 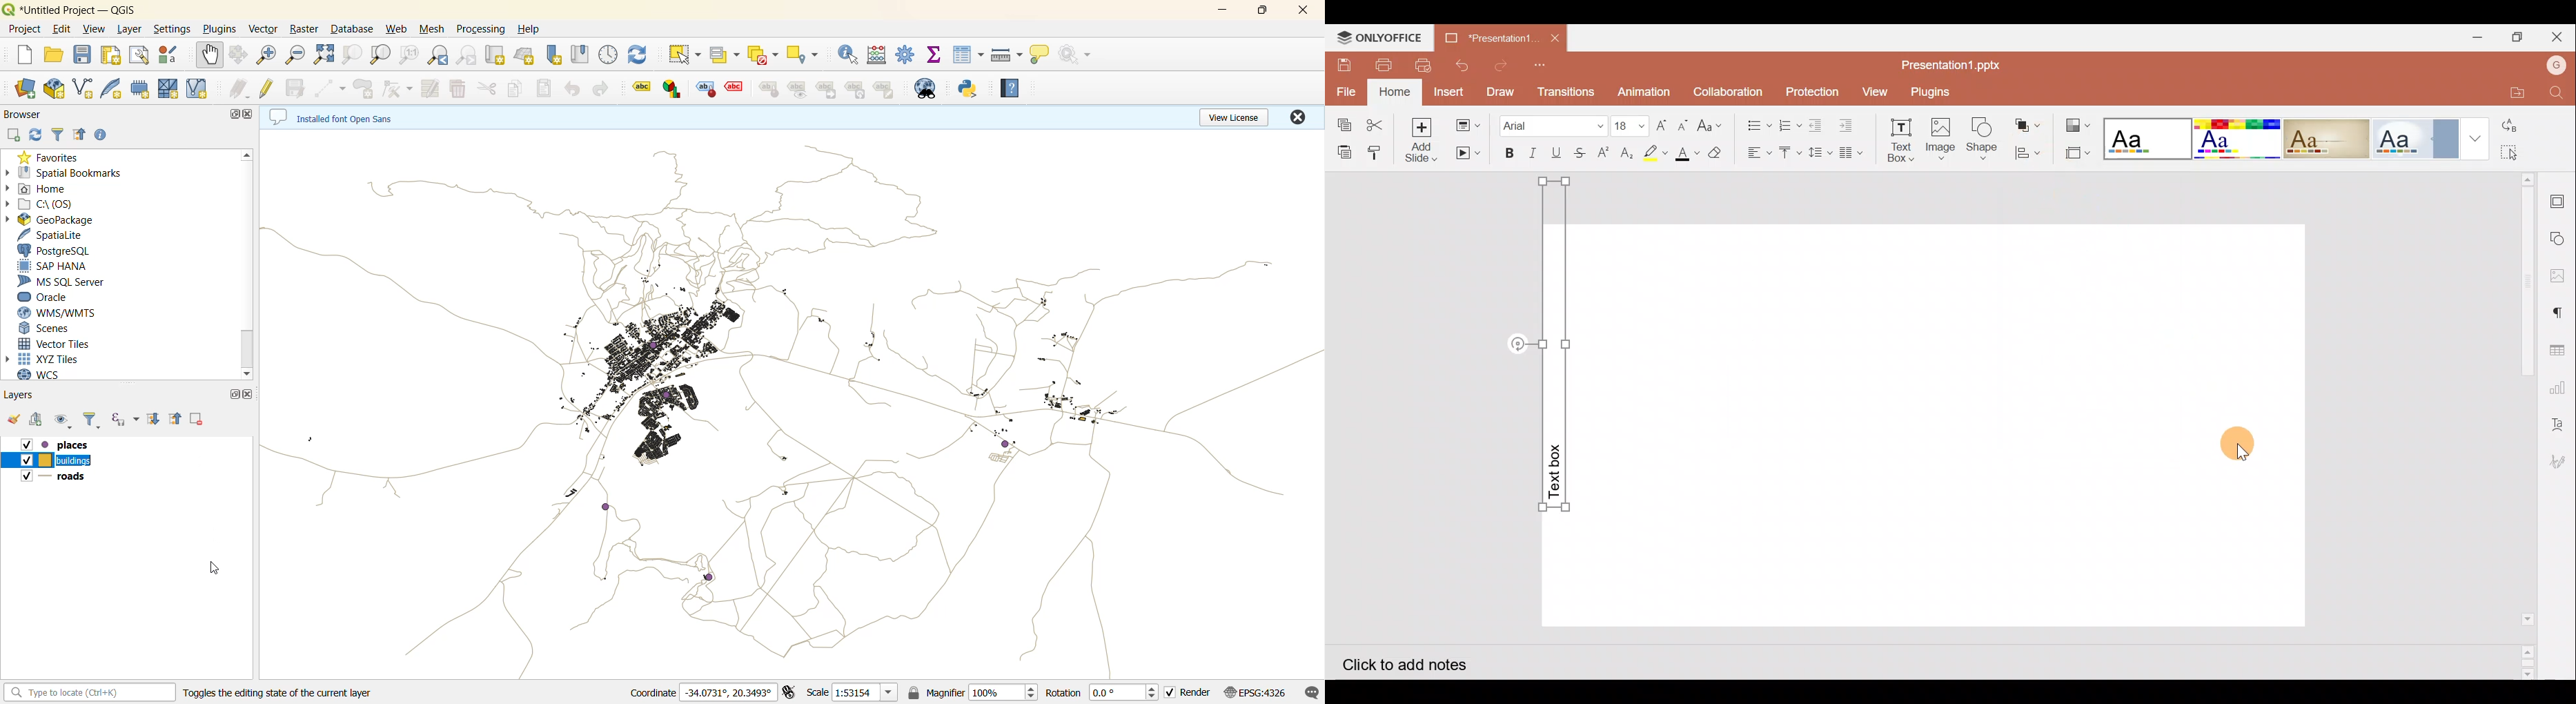 What do you see at coordinates (1717, 156) in the screenshot?
I see `Clear style` at bounding box center [1717, 156].